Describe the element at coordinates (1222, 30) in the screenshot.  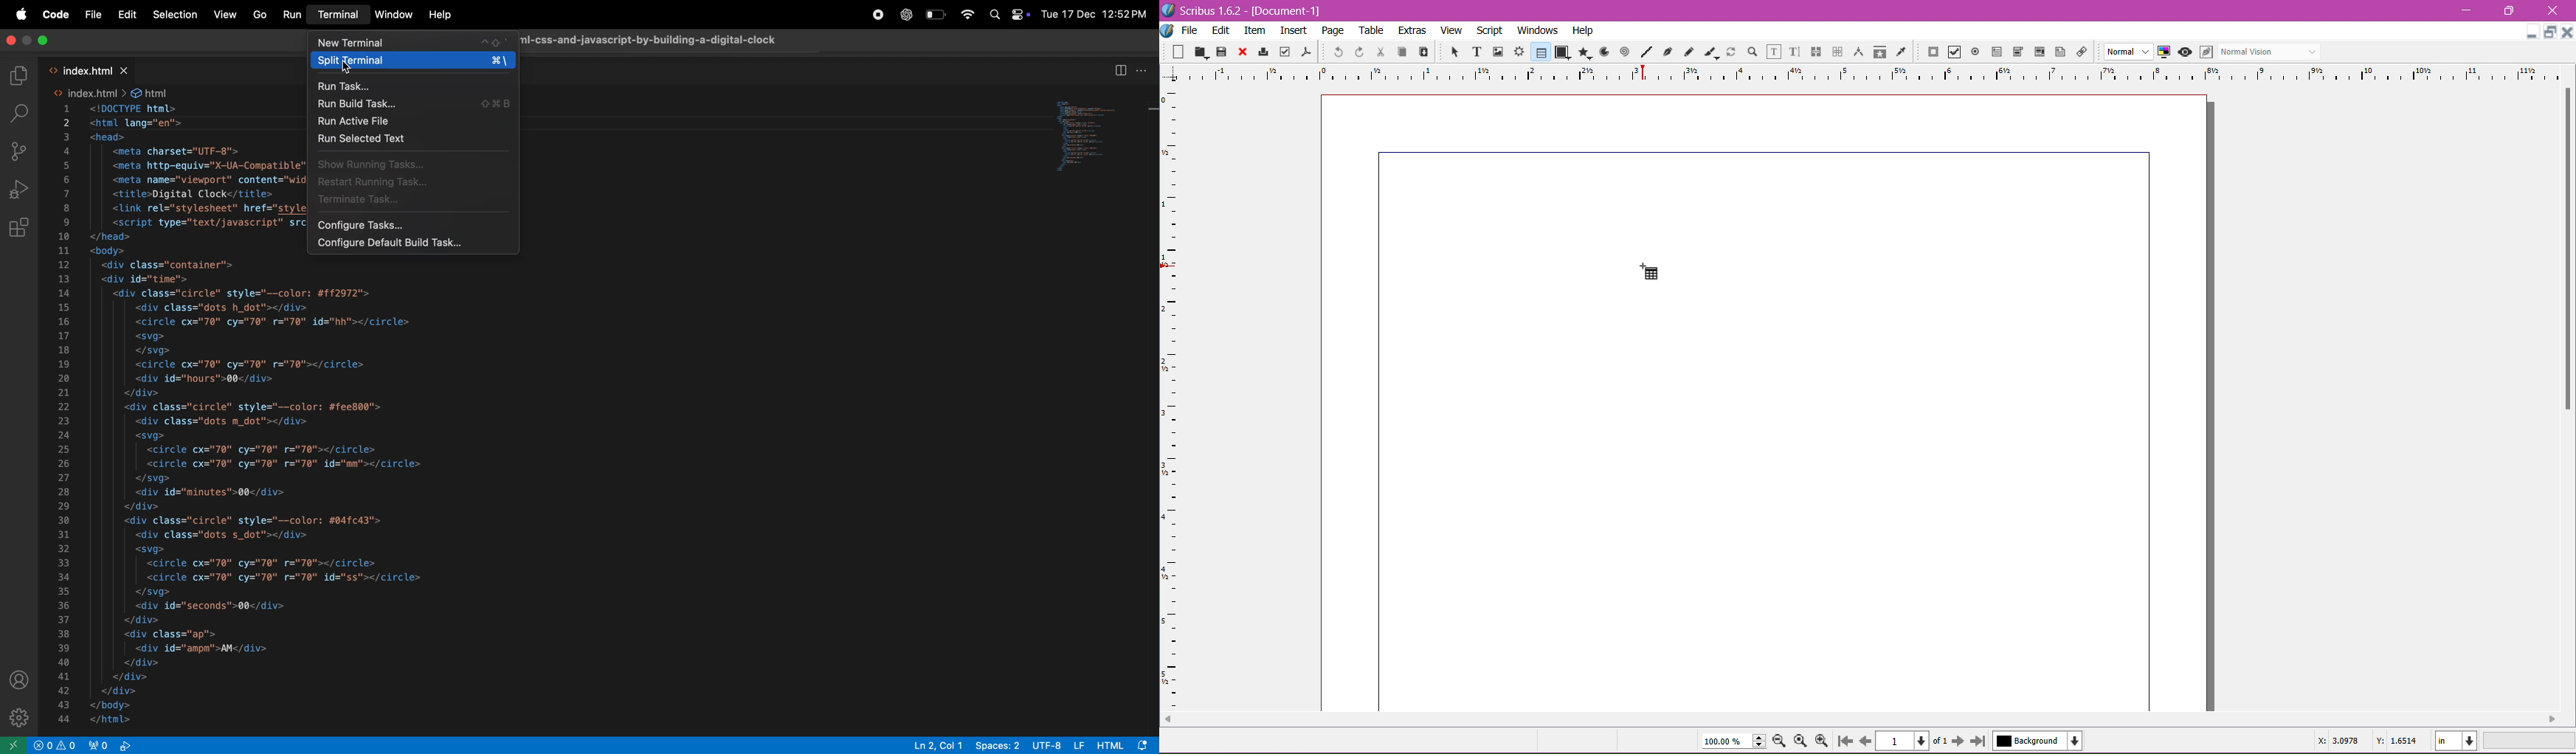
I see `Edit` at that location.